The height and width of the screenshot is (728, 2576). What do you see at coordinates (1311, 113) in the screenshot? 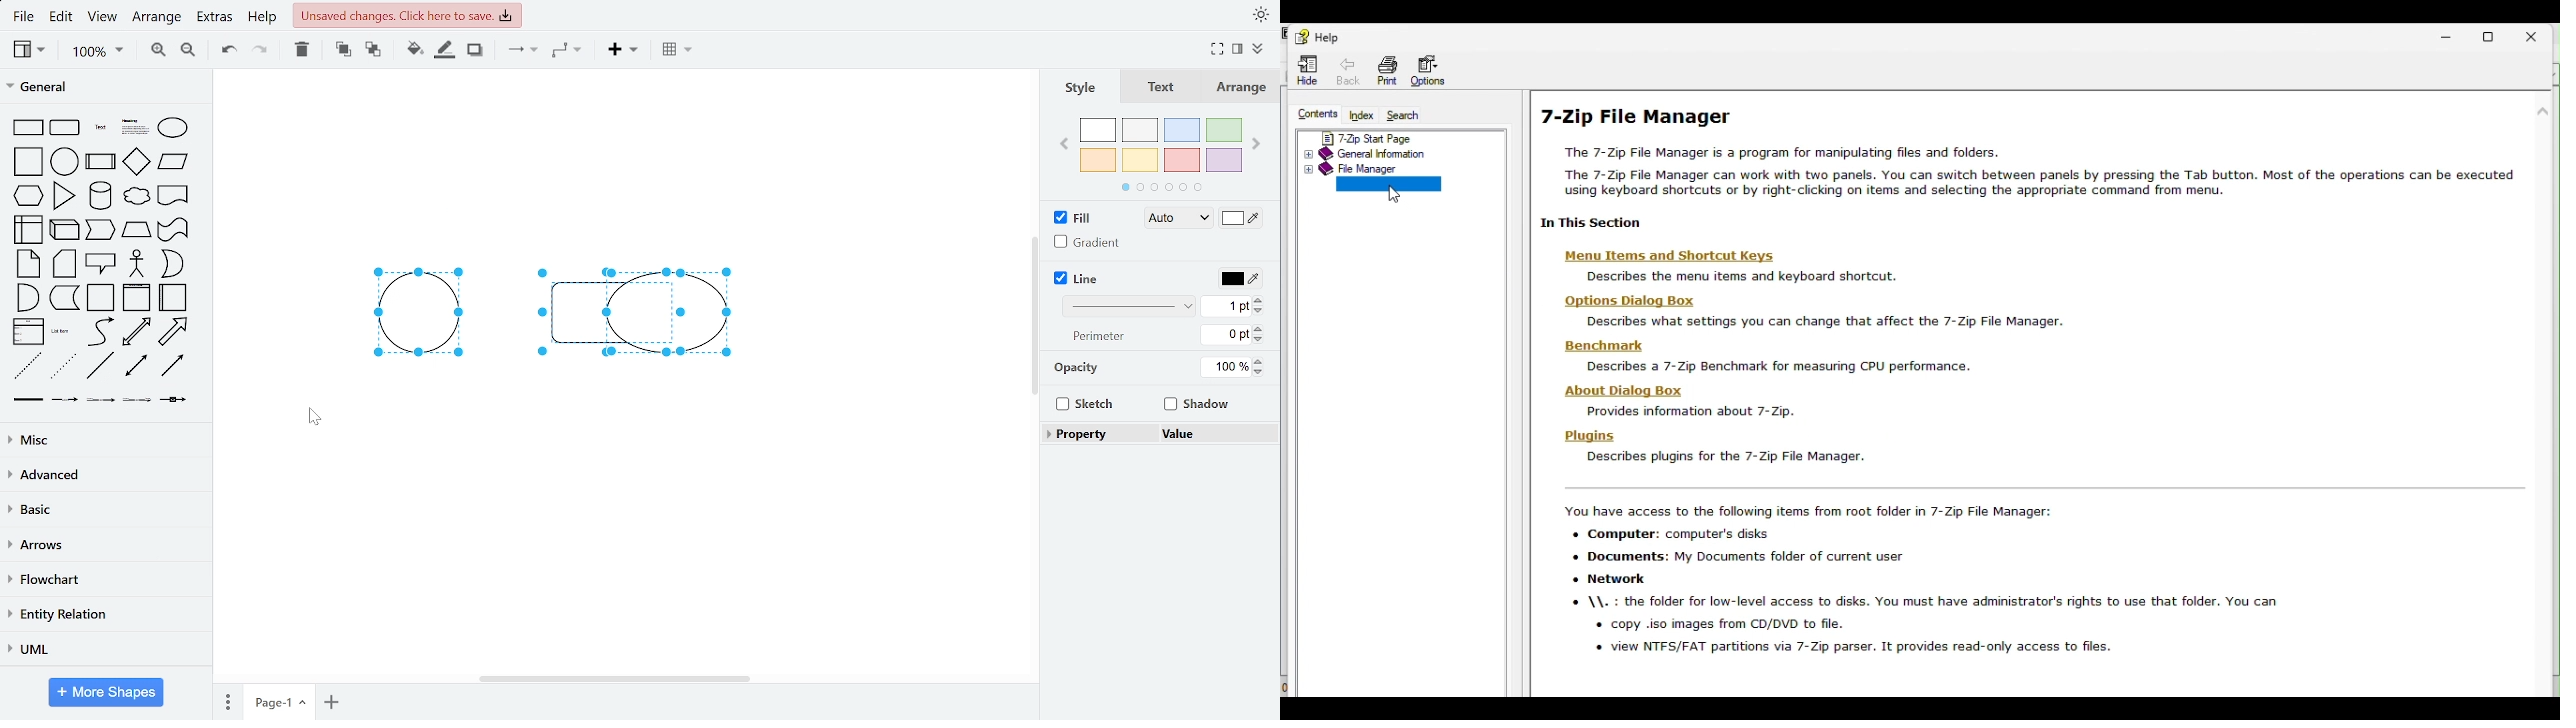
I see `Contents` at bounding box center [1311, 113].